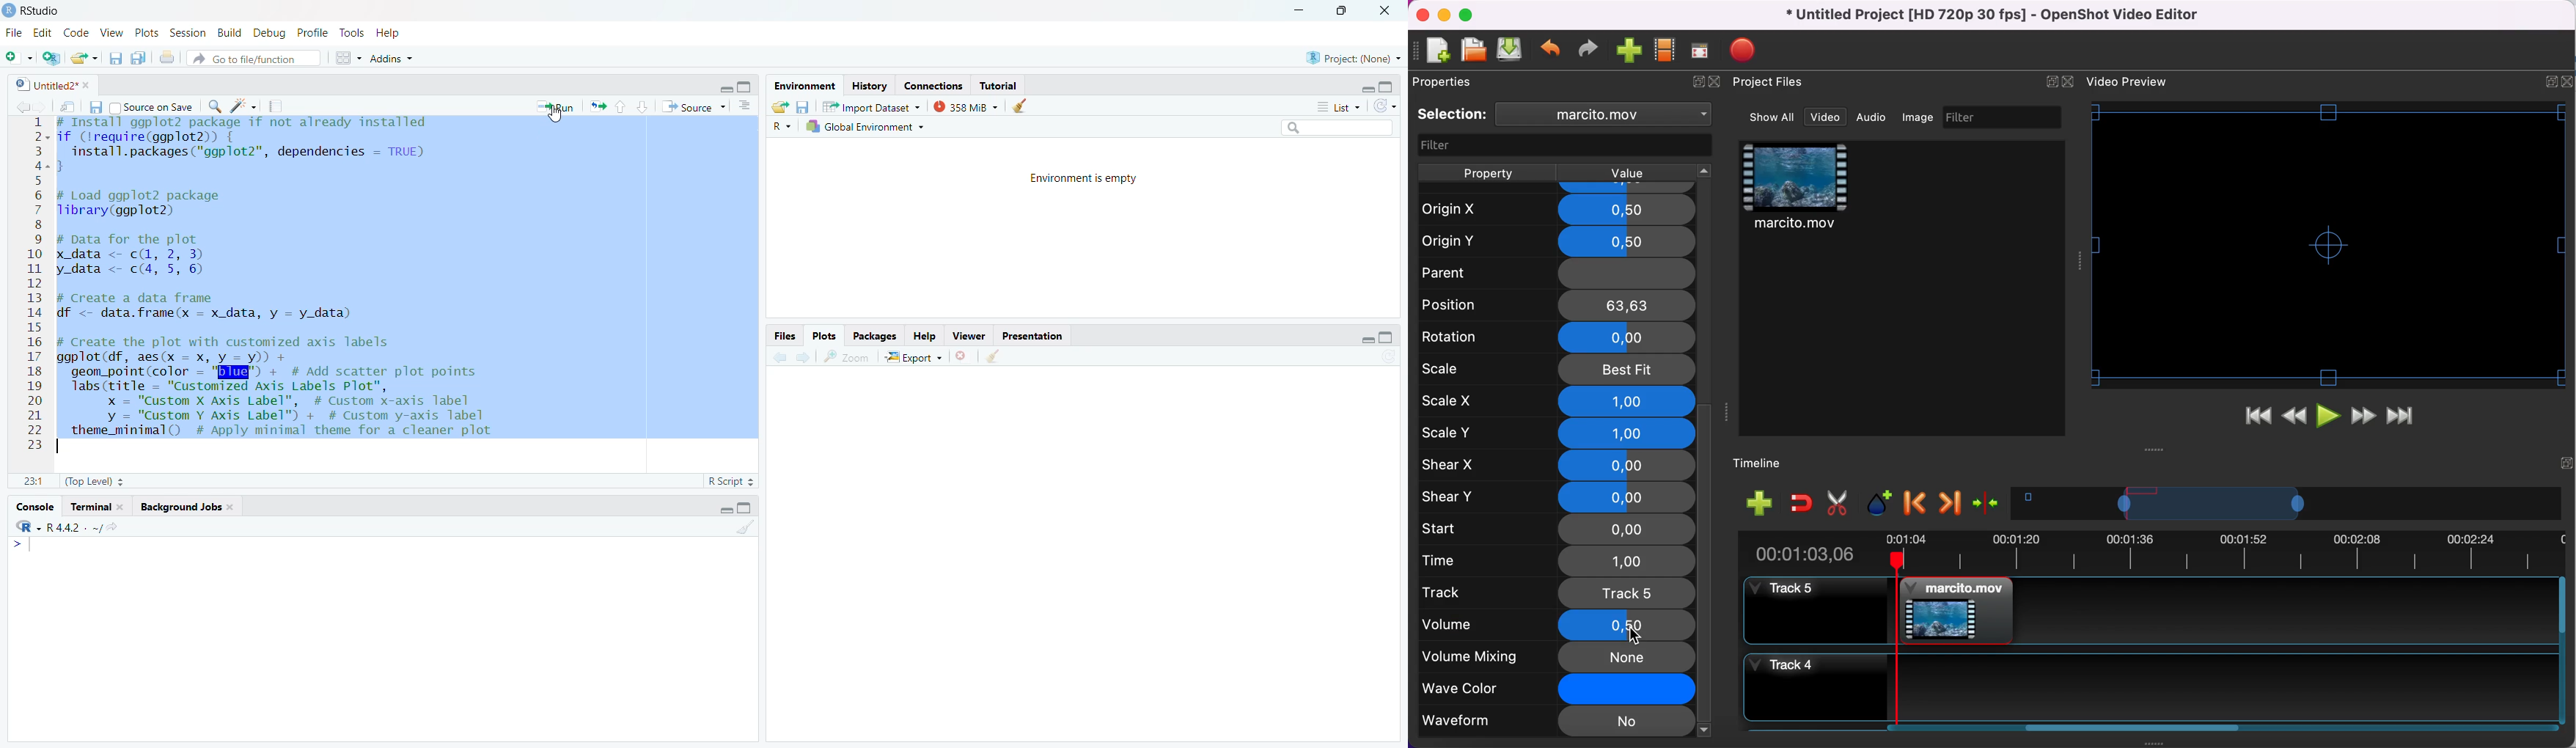 Image resolution: width=2576 pixels, height=756 pixels. Describe the element at coordinates (965, 359) in the screenshot. I see `close` at that location.